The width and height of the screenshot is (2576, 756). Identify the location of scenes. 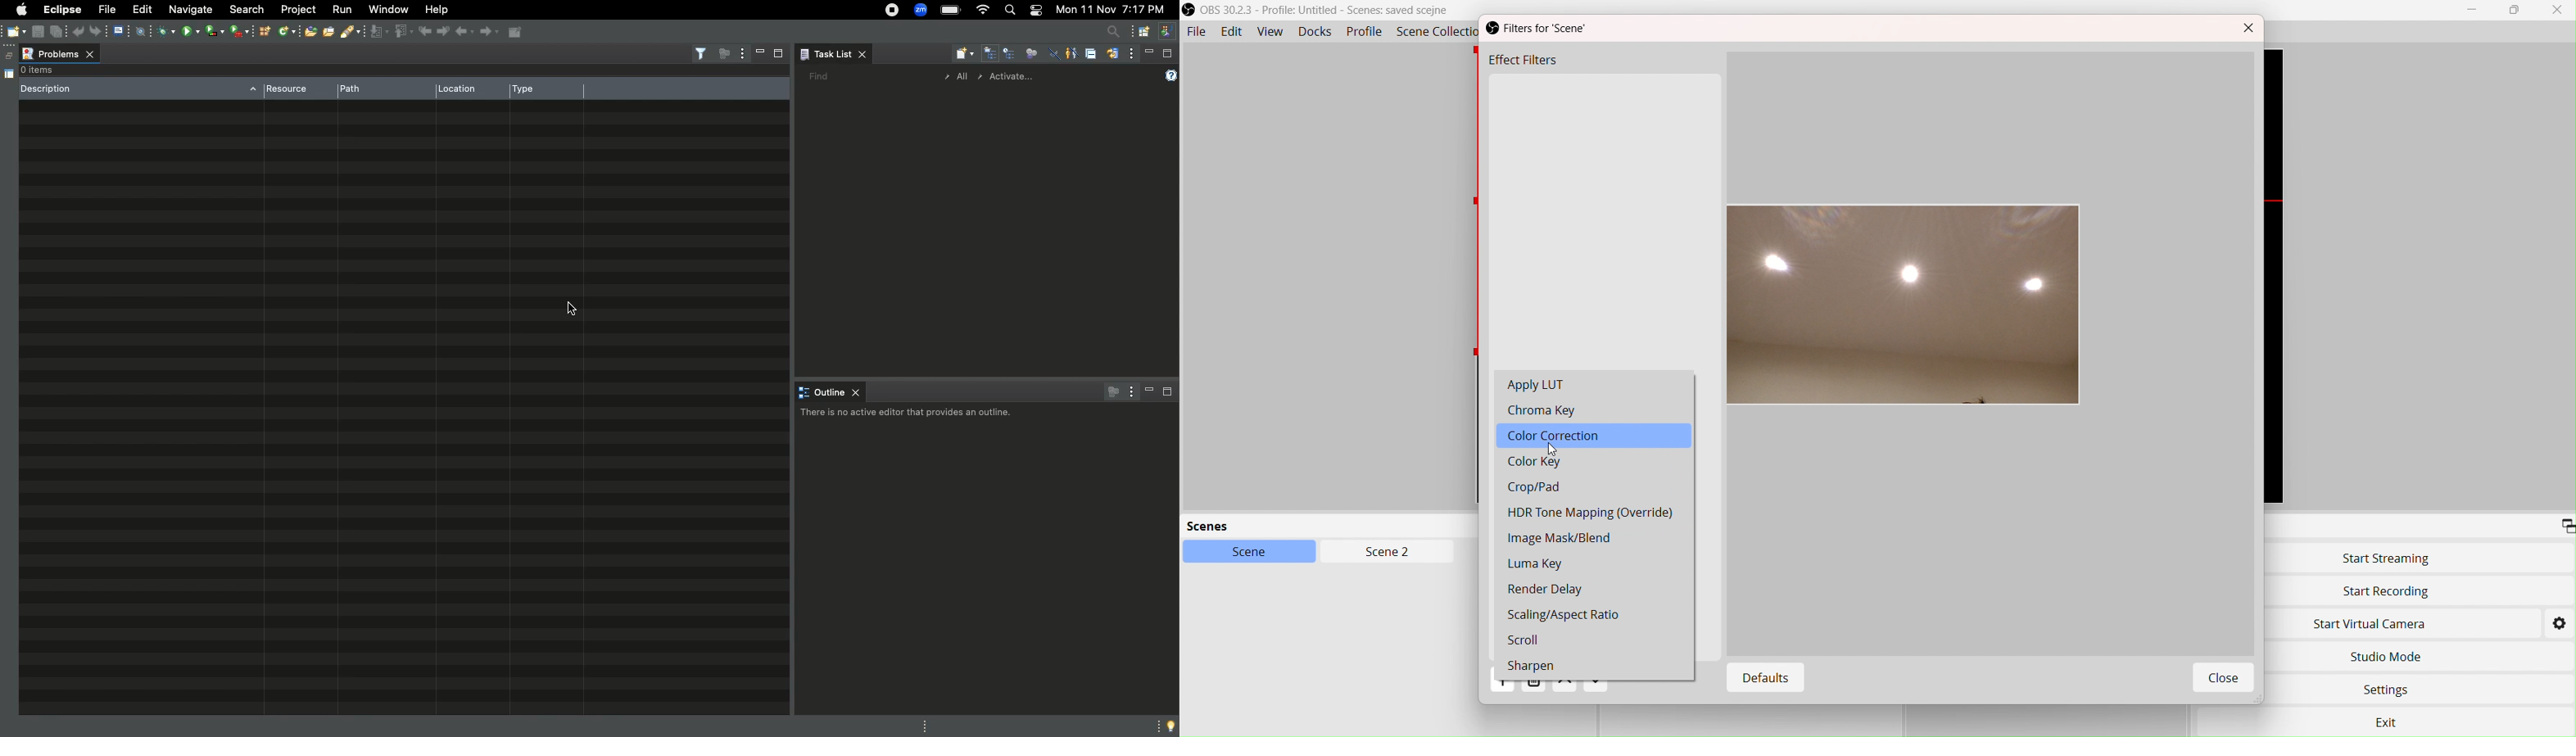
(1296, 527).